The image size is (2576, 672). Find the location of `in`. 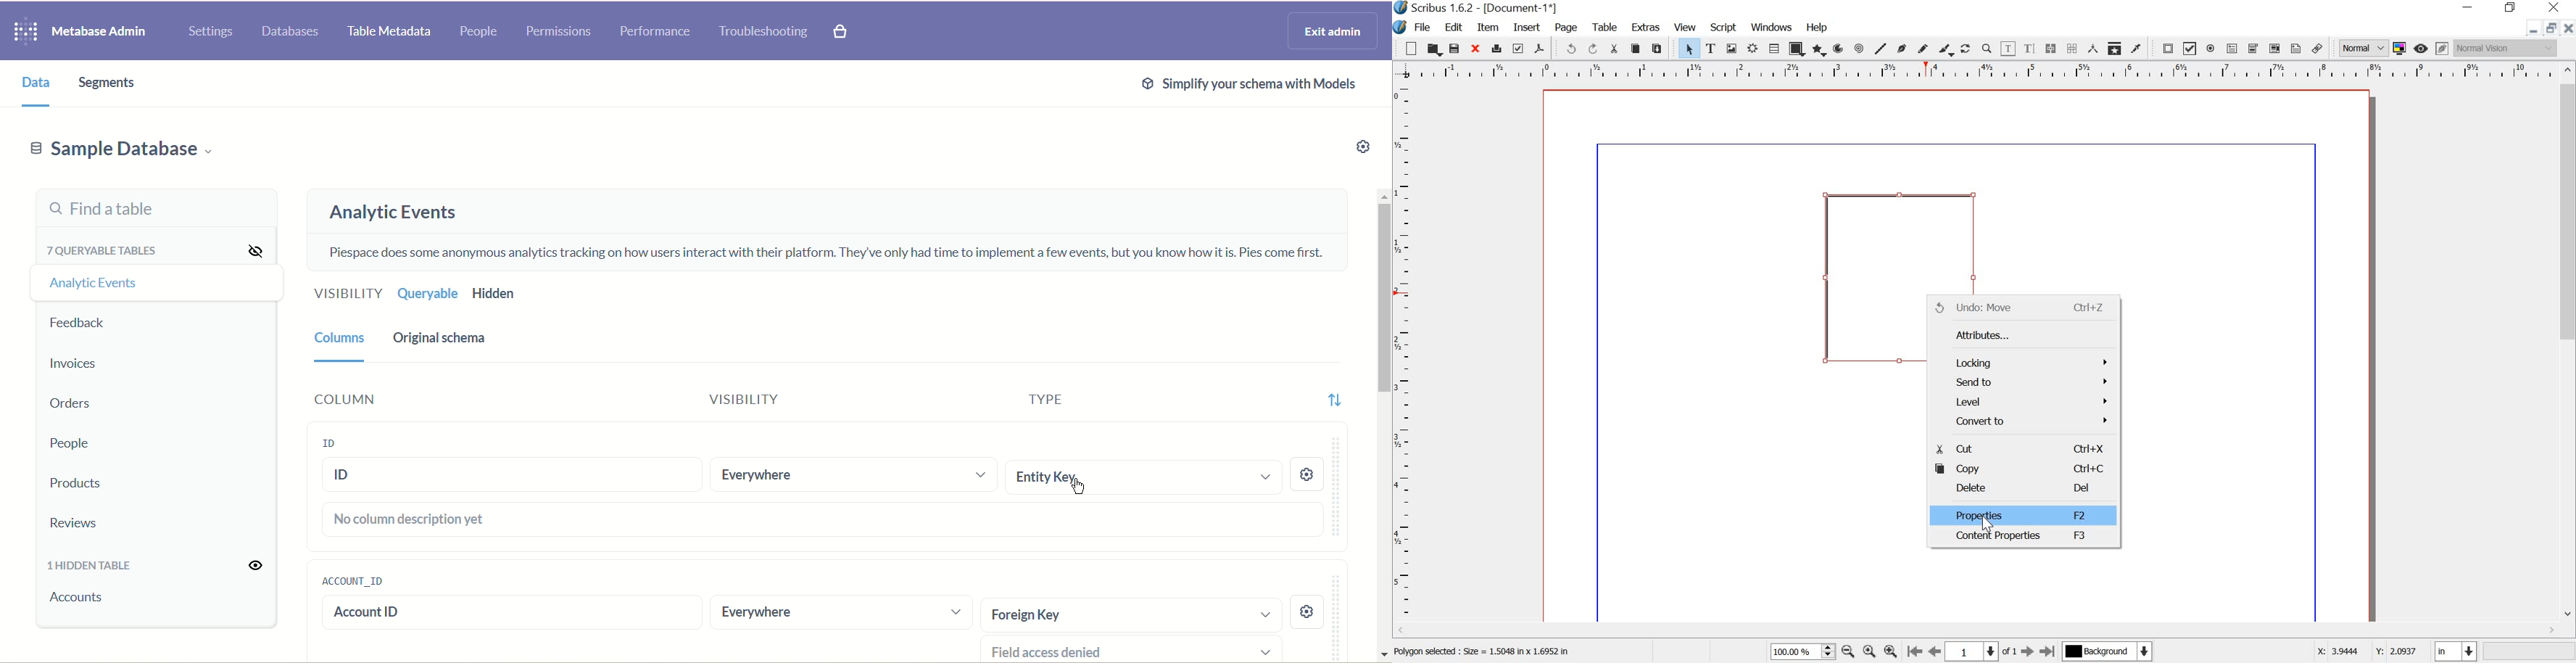

in is located at coordinates (2455, 651).